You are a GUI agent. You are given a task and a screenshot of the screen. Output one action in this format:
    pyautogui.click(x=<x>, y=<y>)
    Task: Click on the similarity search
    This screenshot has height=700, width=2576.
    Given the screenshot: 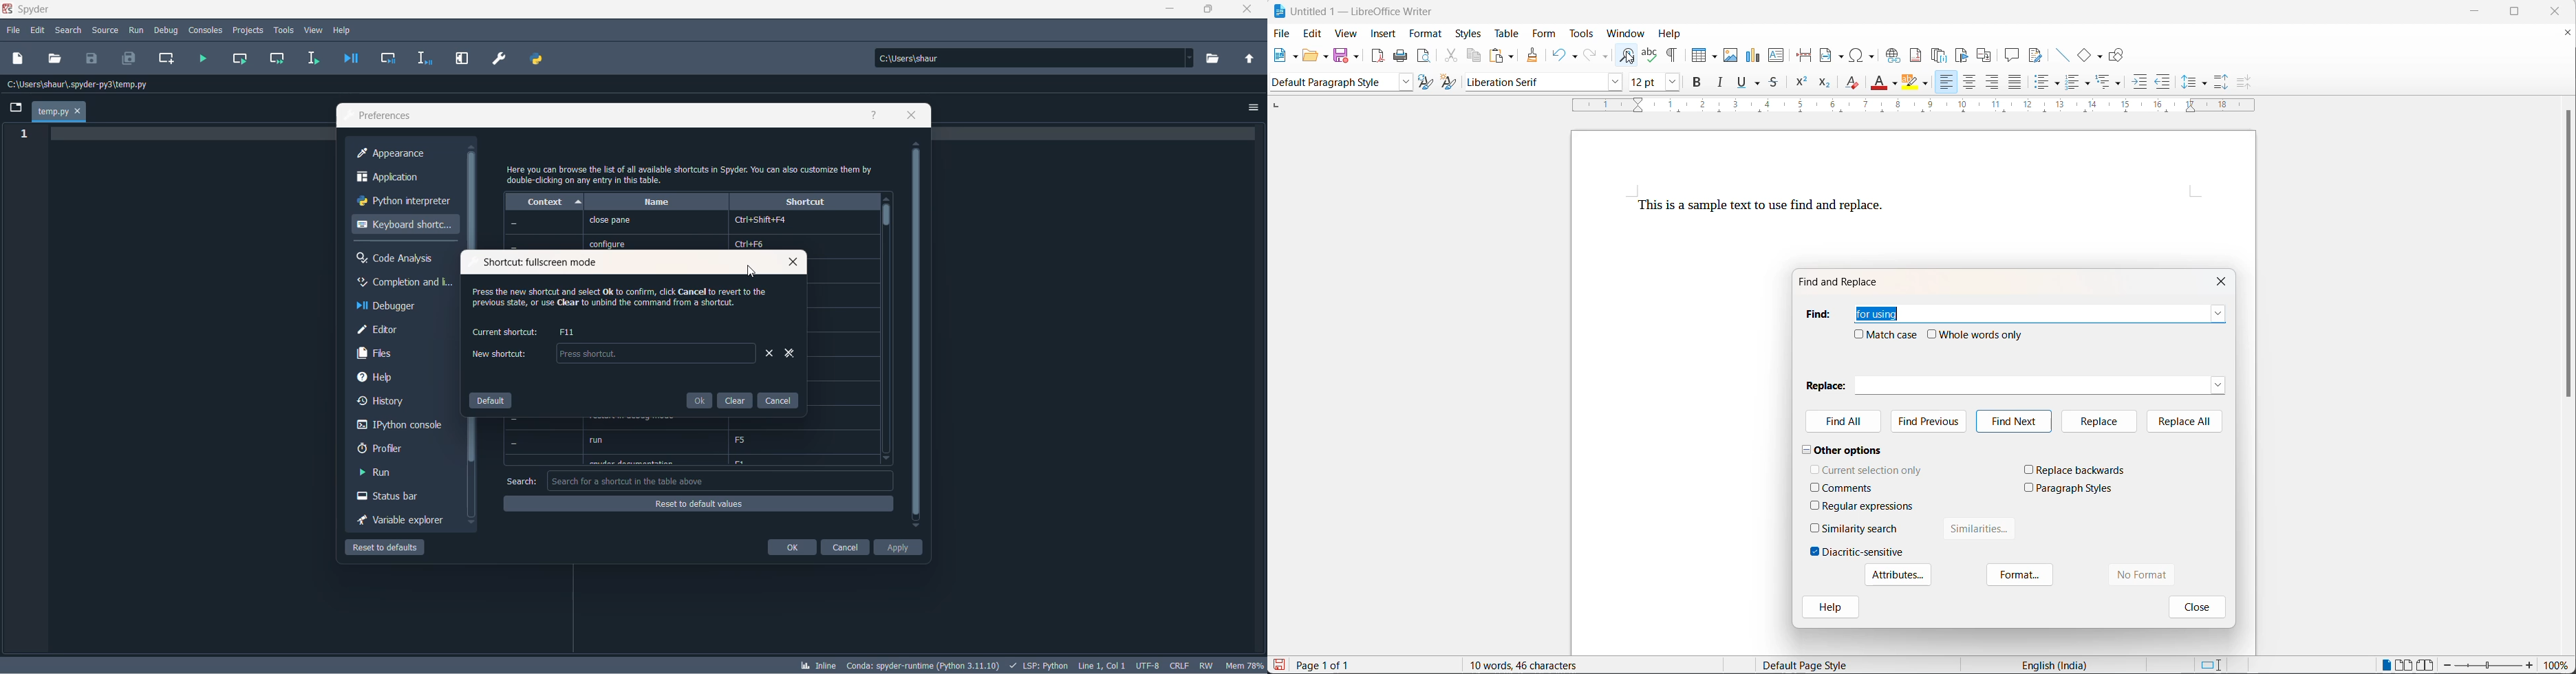 What is the action you would take?
    pyautogui.click(x=1860, y=528)
    